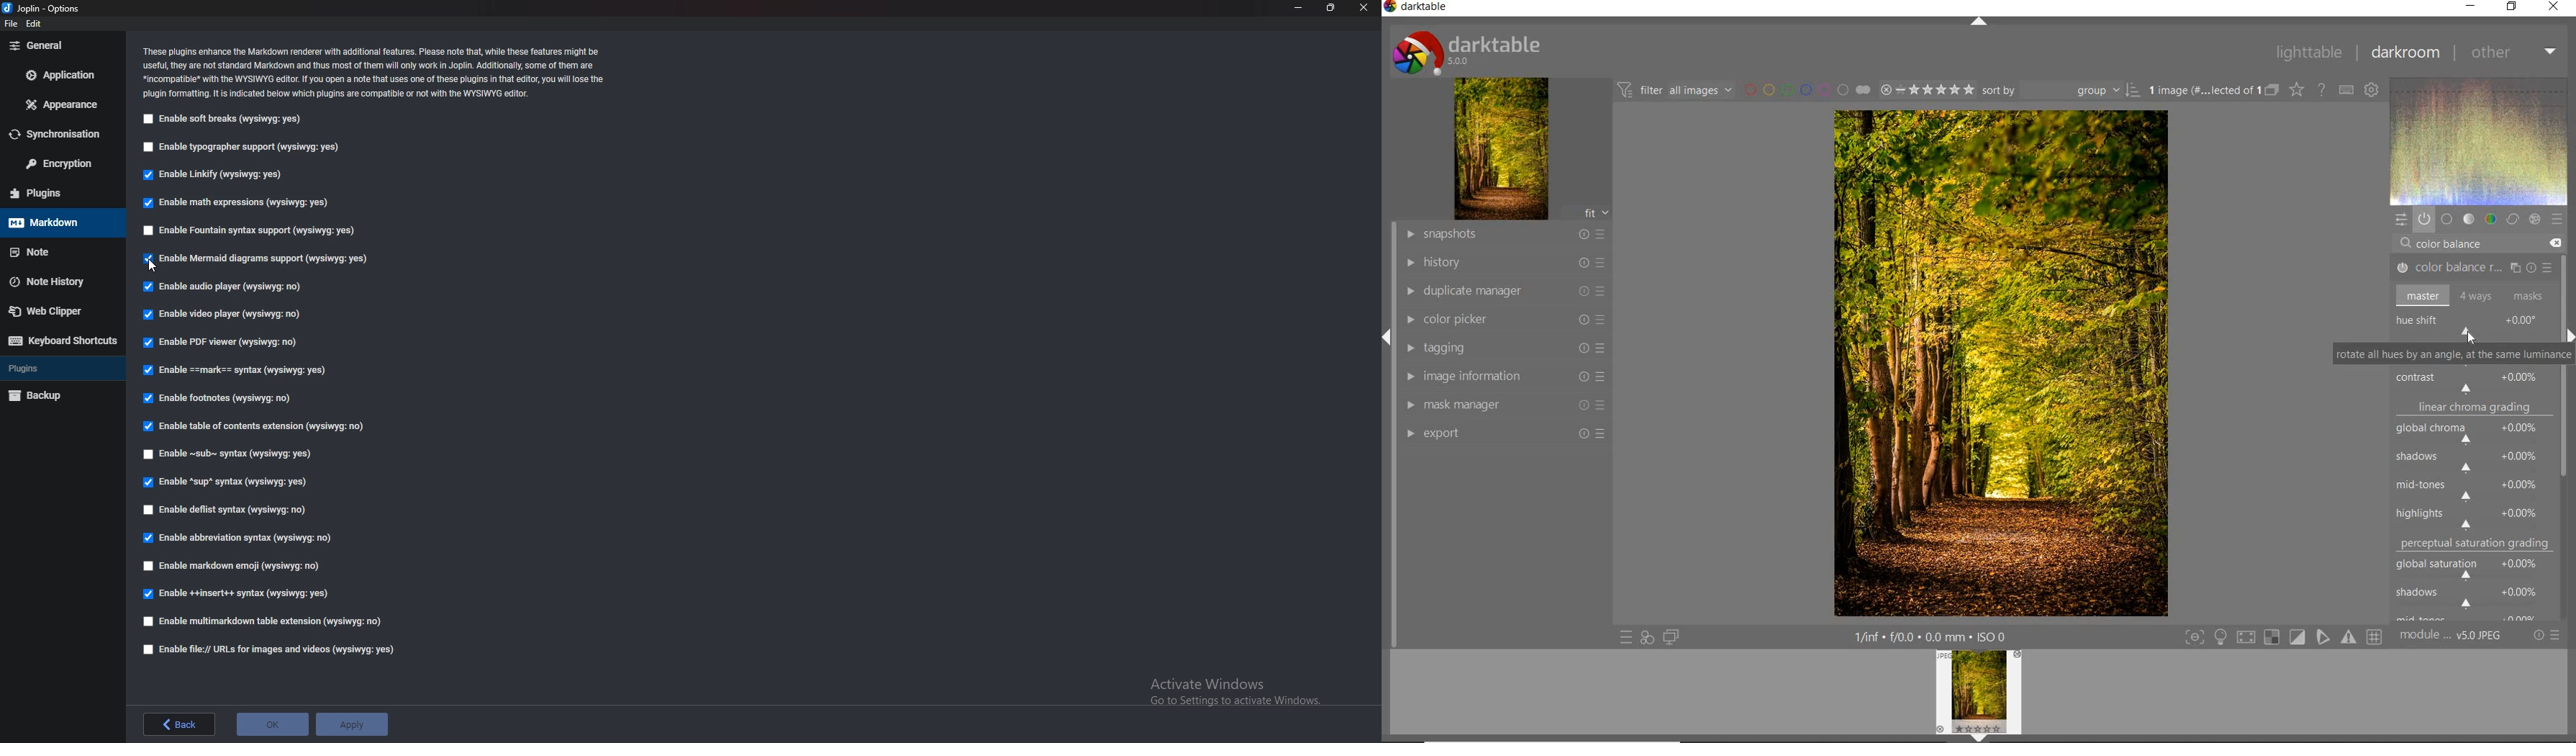  Describe the element at coordinates (1506, 433) in the screenshot. I see `export` at that location.